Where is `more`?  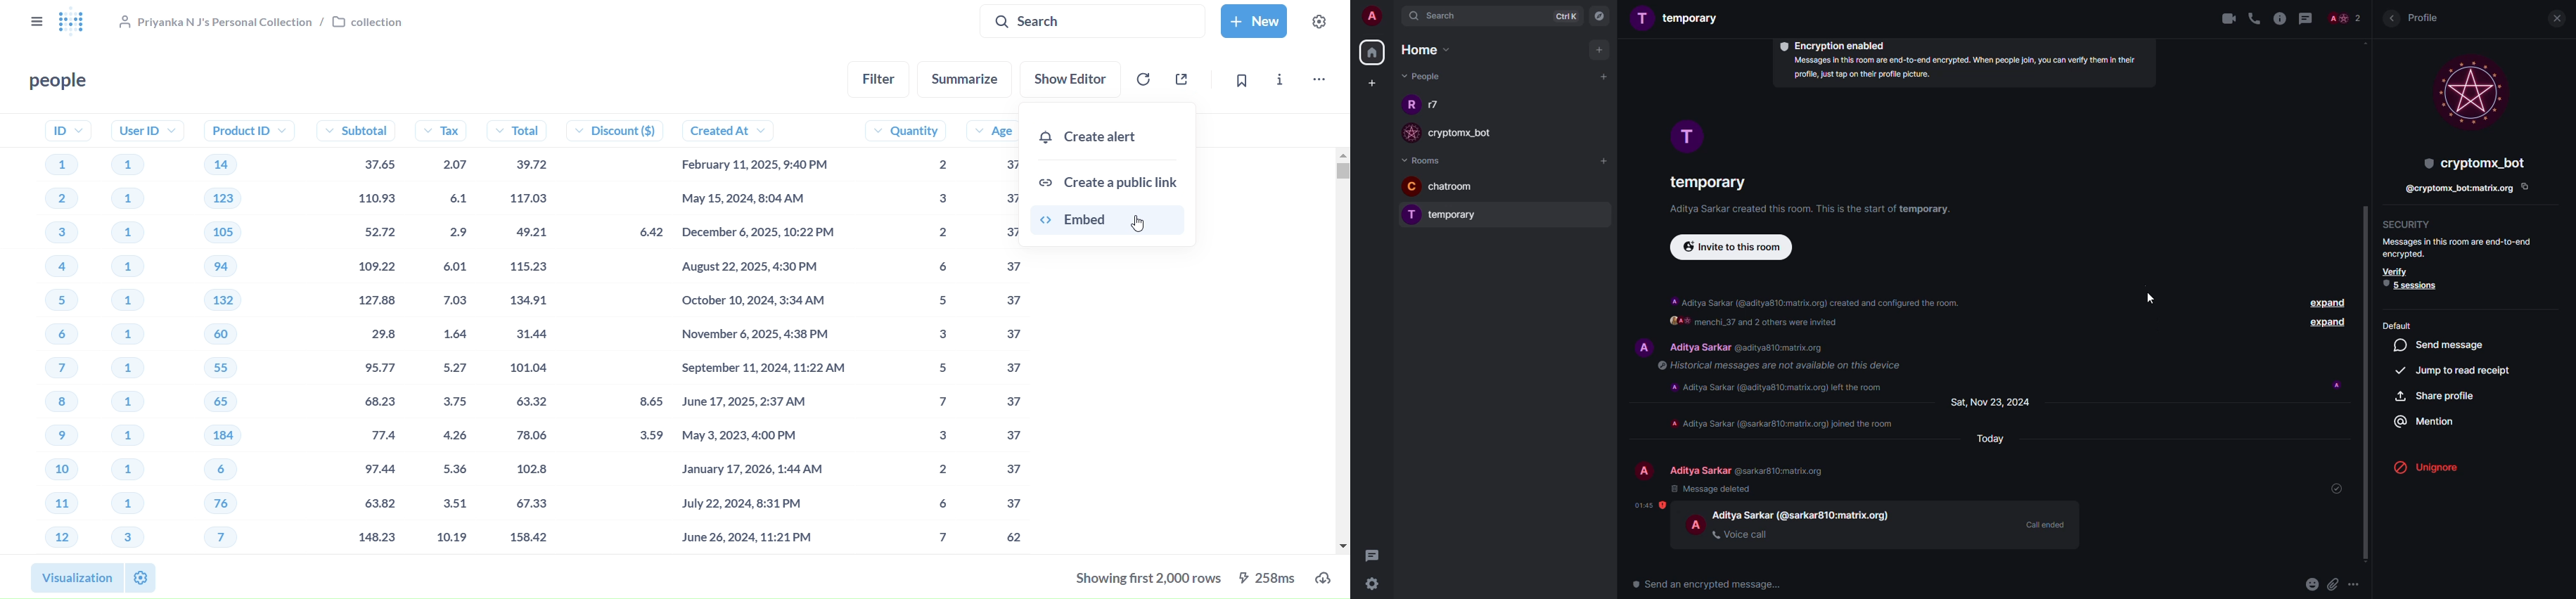 more is located at coordinates (2359, 584).